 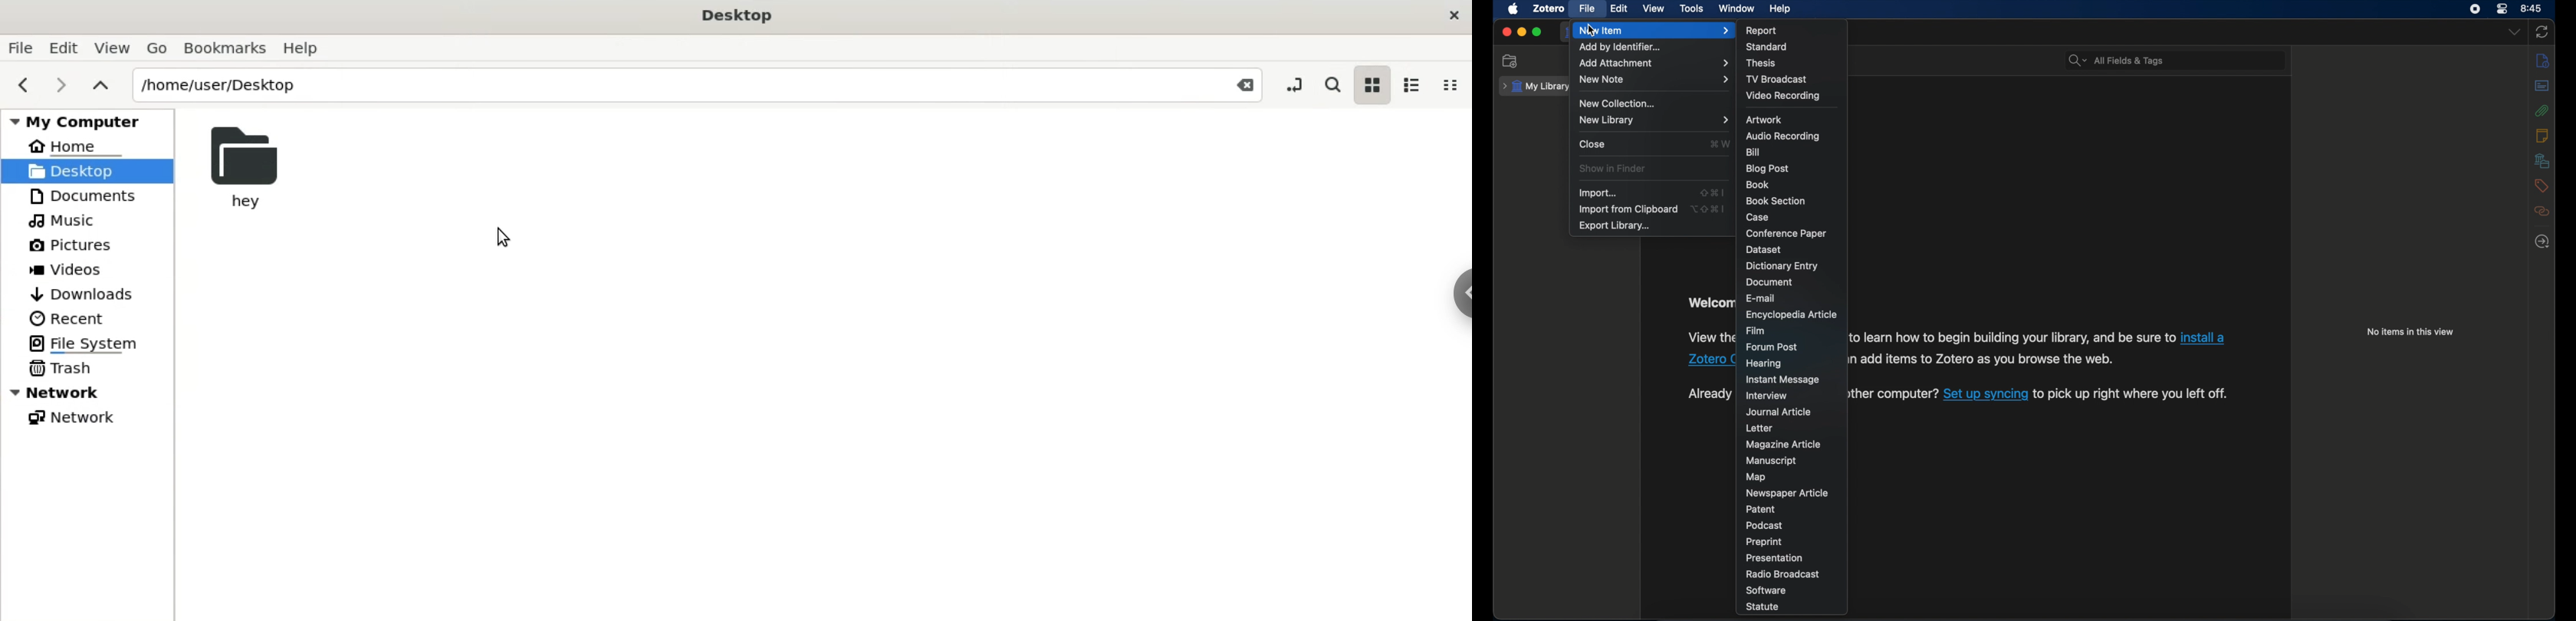 What do you see at coordinates (1766, 591) in the screenshot?
I see `software` at bounding box center [1766, 591].